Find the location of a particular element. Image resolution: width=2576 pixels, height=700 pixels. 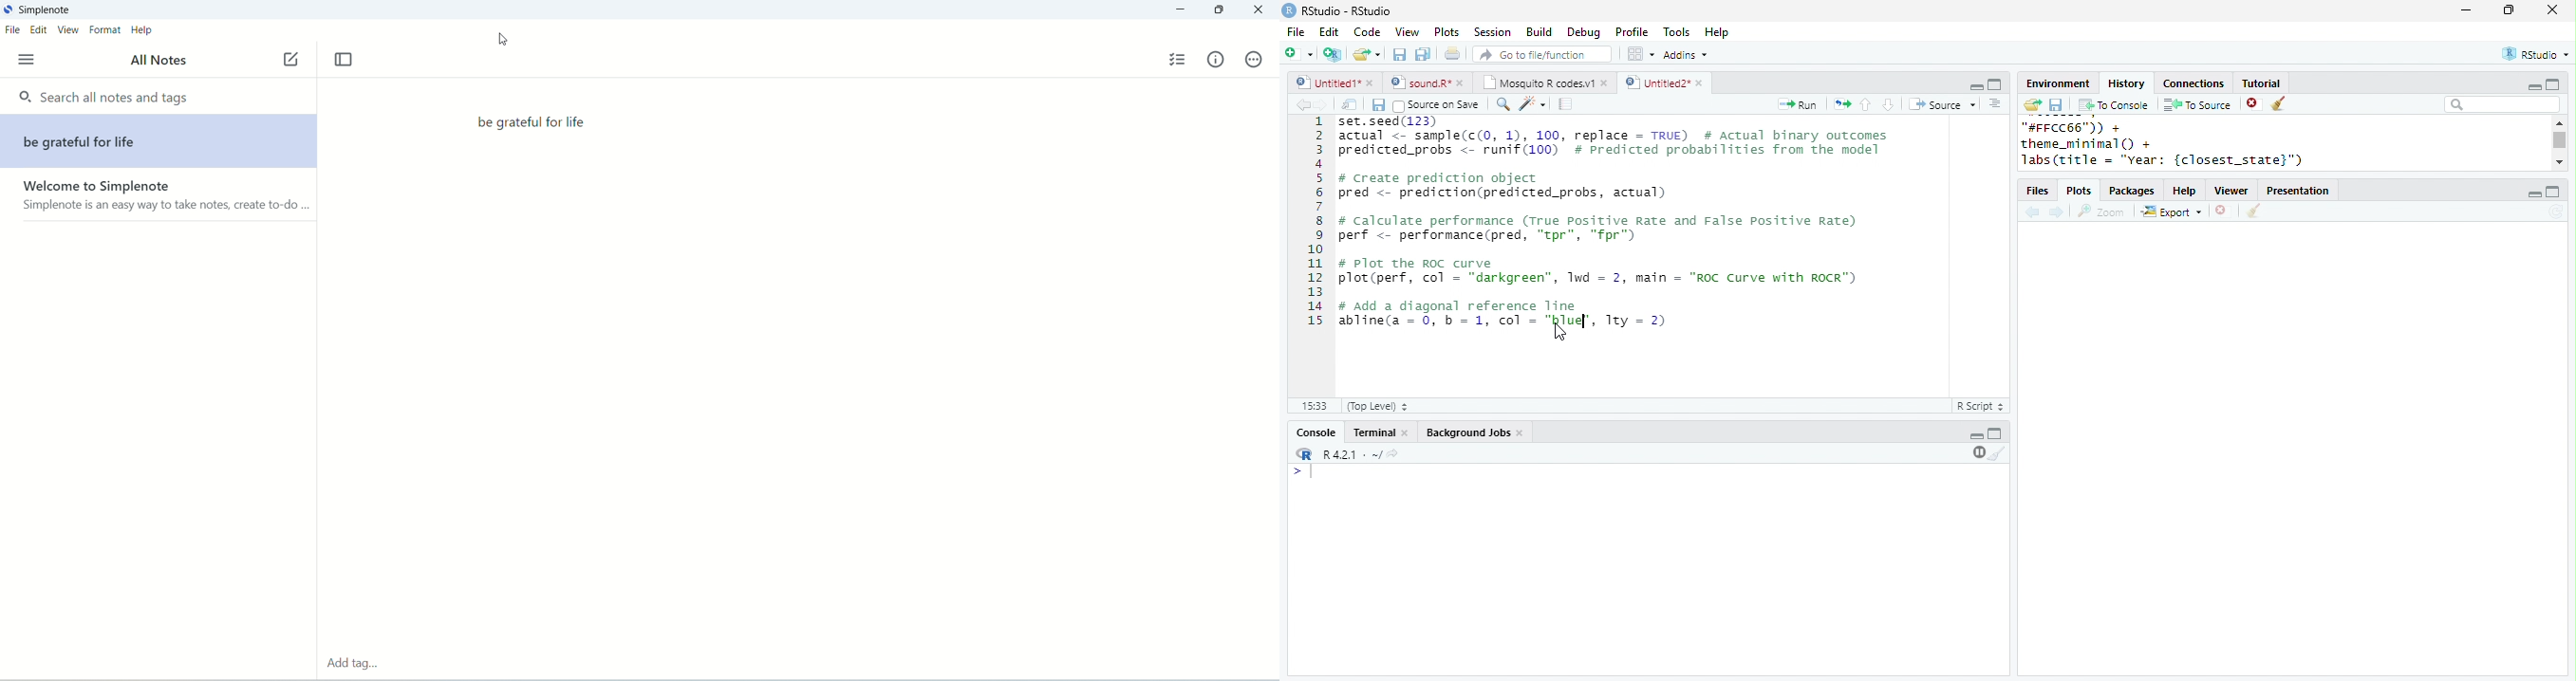

close is located at coordinates (2553, 9).